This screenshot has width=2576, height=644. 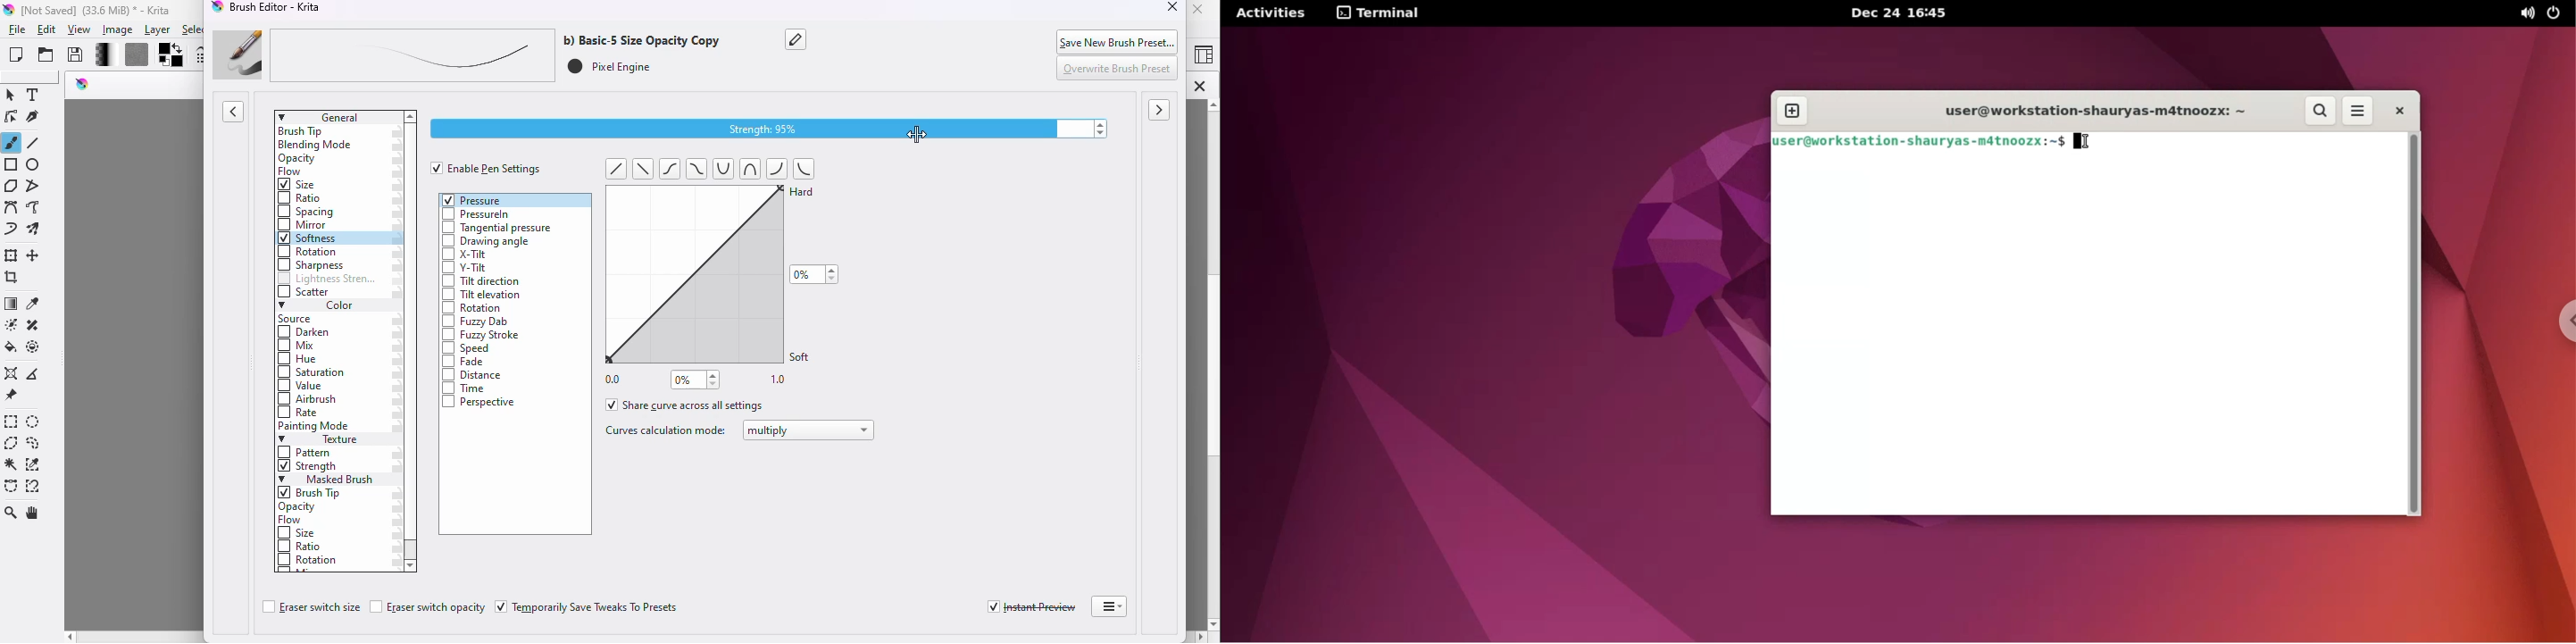 I want to click on bezier curve selection tool, so click(x=12, y=486).